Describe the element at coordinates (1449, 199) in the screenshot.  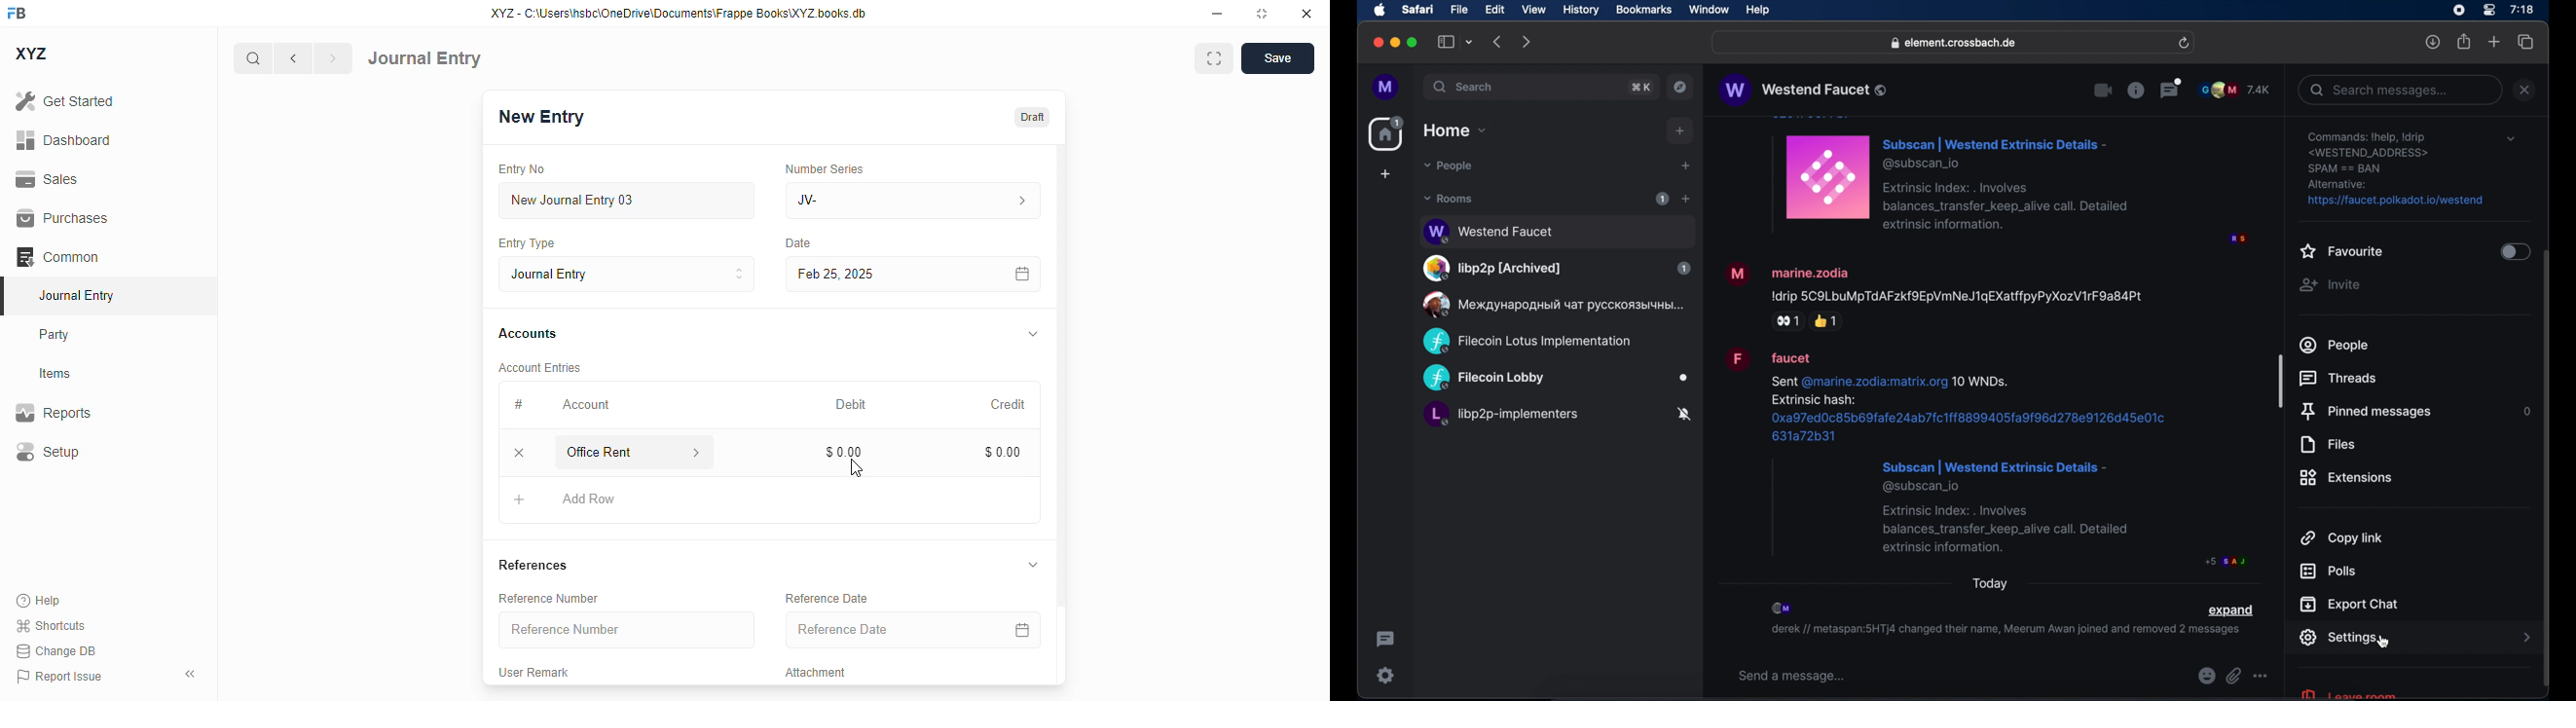
I see `rooms dropdown` at that location.